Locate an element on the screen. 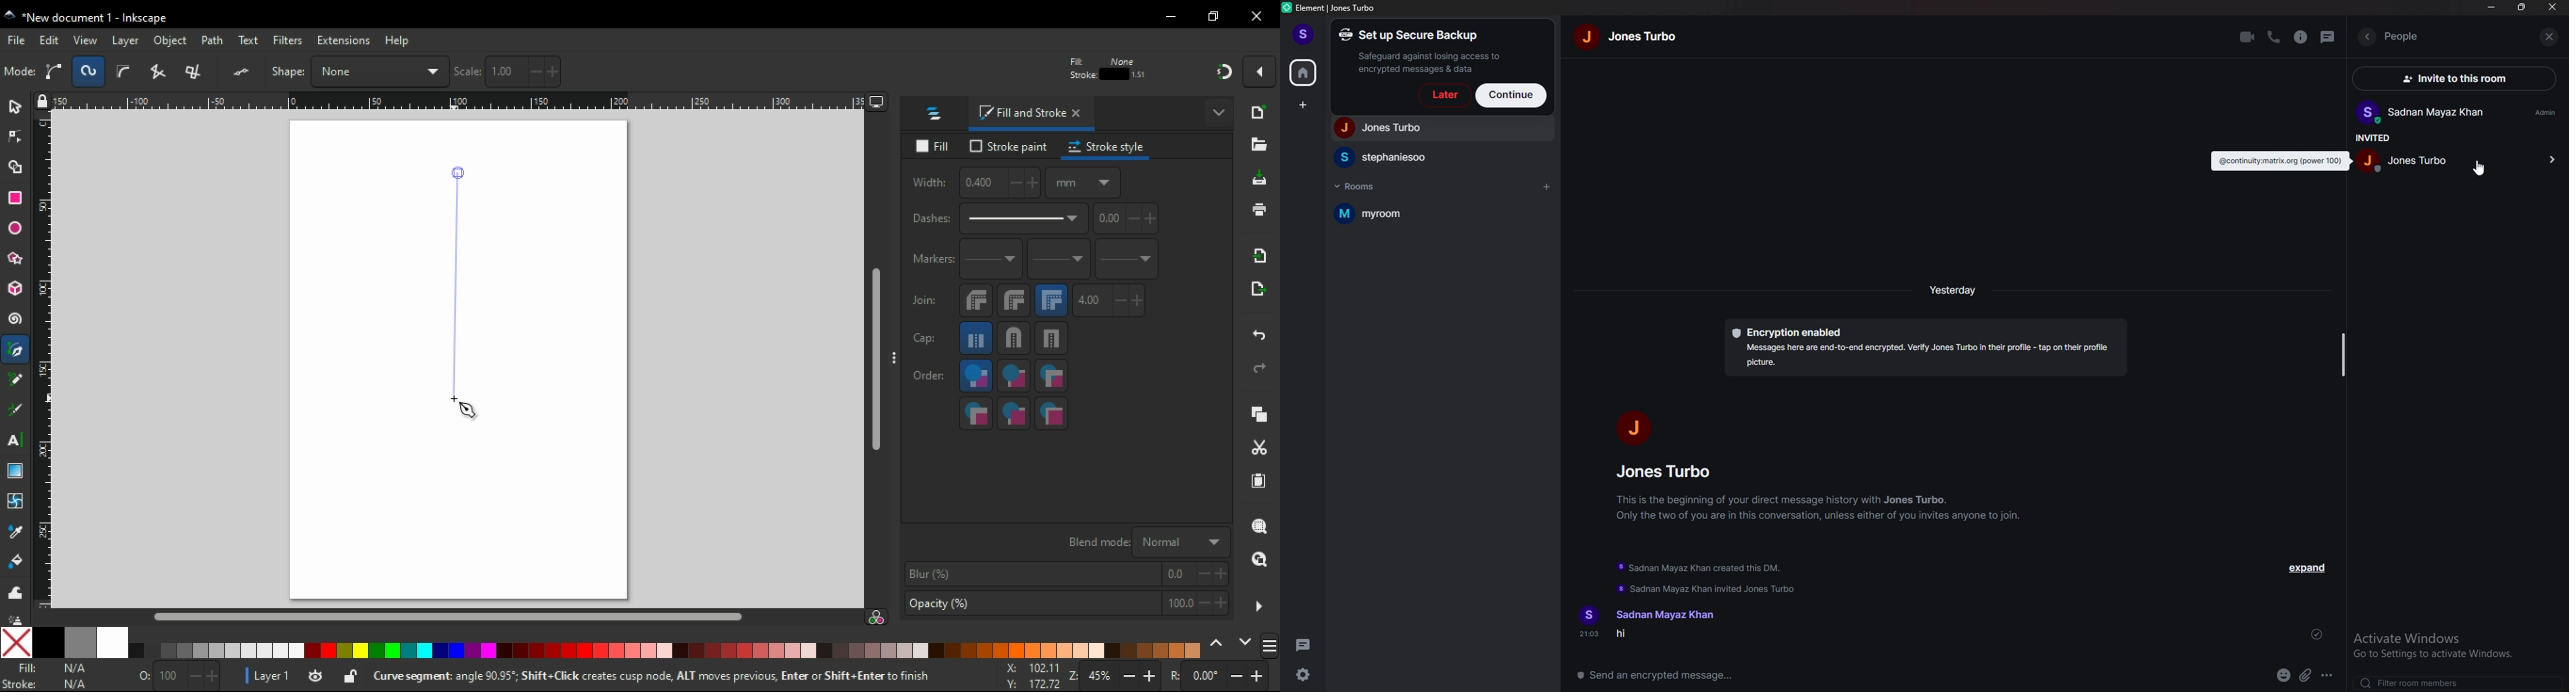 The width and height of the screenshot is (2576, 700). time is located at coordinates (1955, 290).